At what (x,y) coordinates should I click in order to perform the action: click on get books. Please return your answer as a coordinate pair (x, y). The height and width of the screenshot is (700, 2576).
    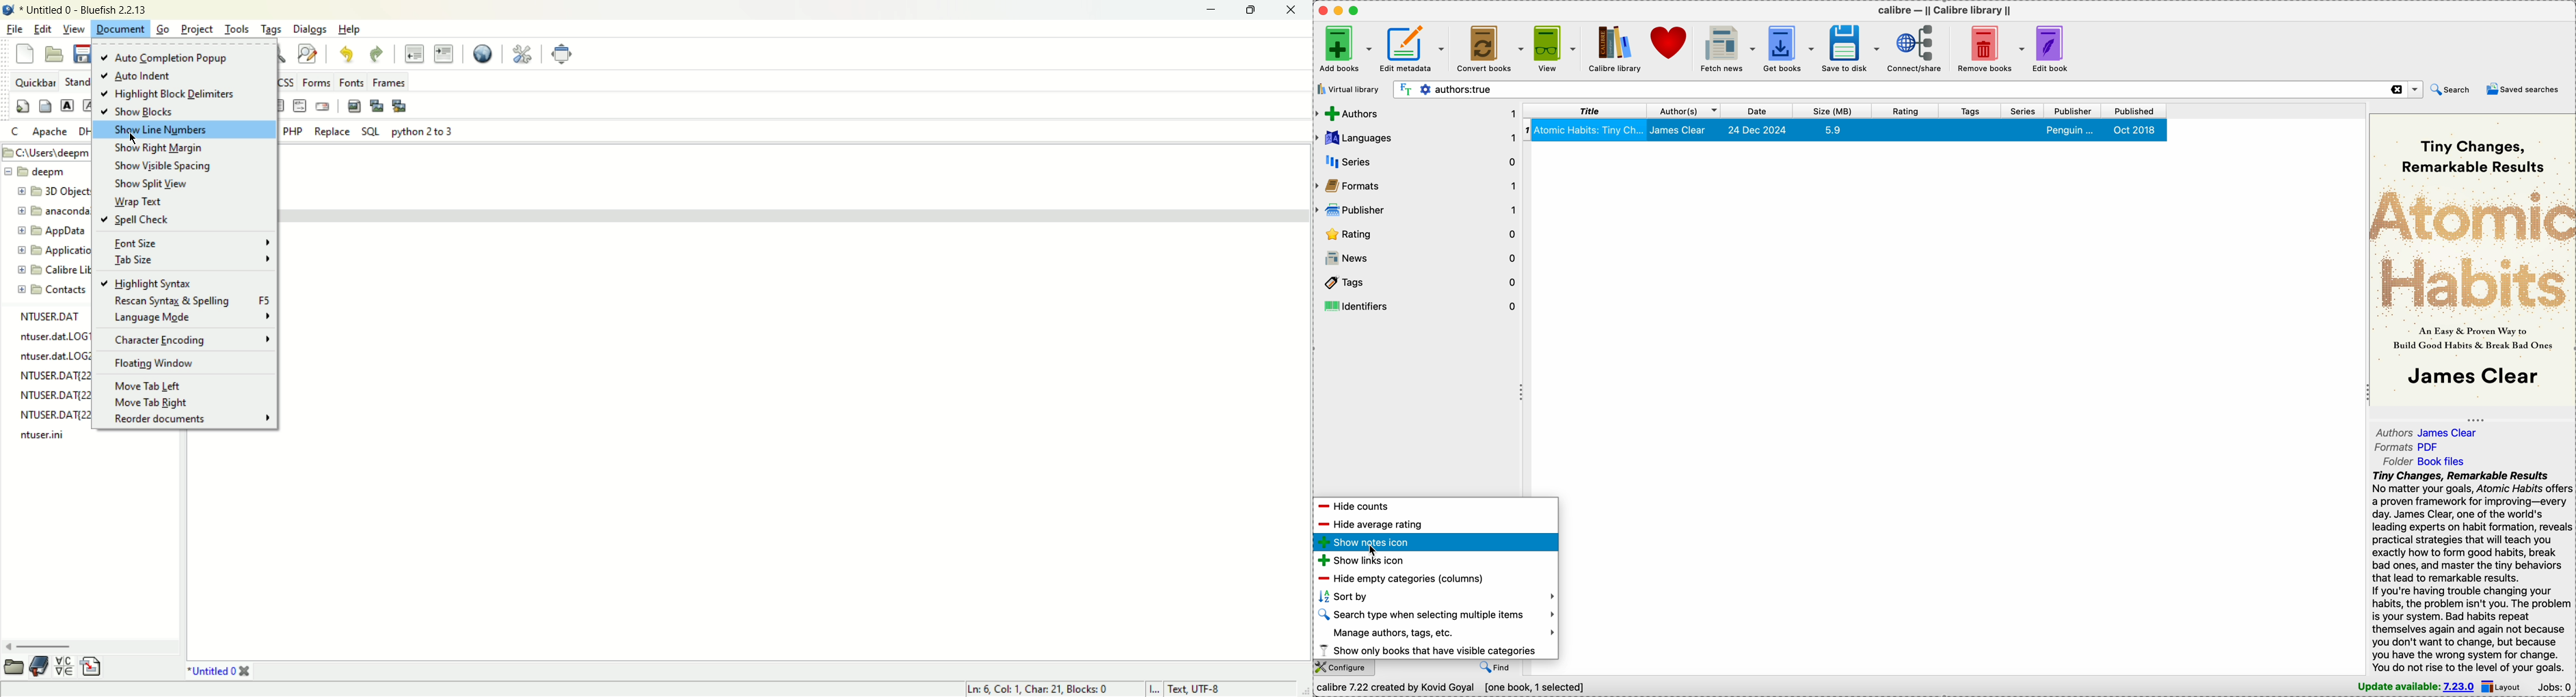
    Looking at the image, I should click on (1787, 50).